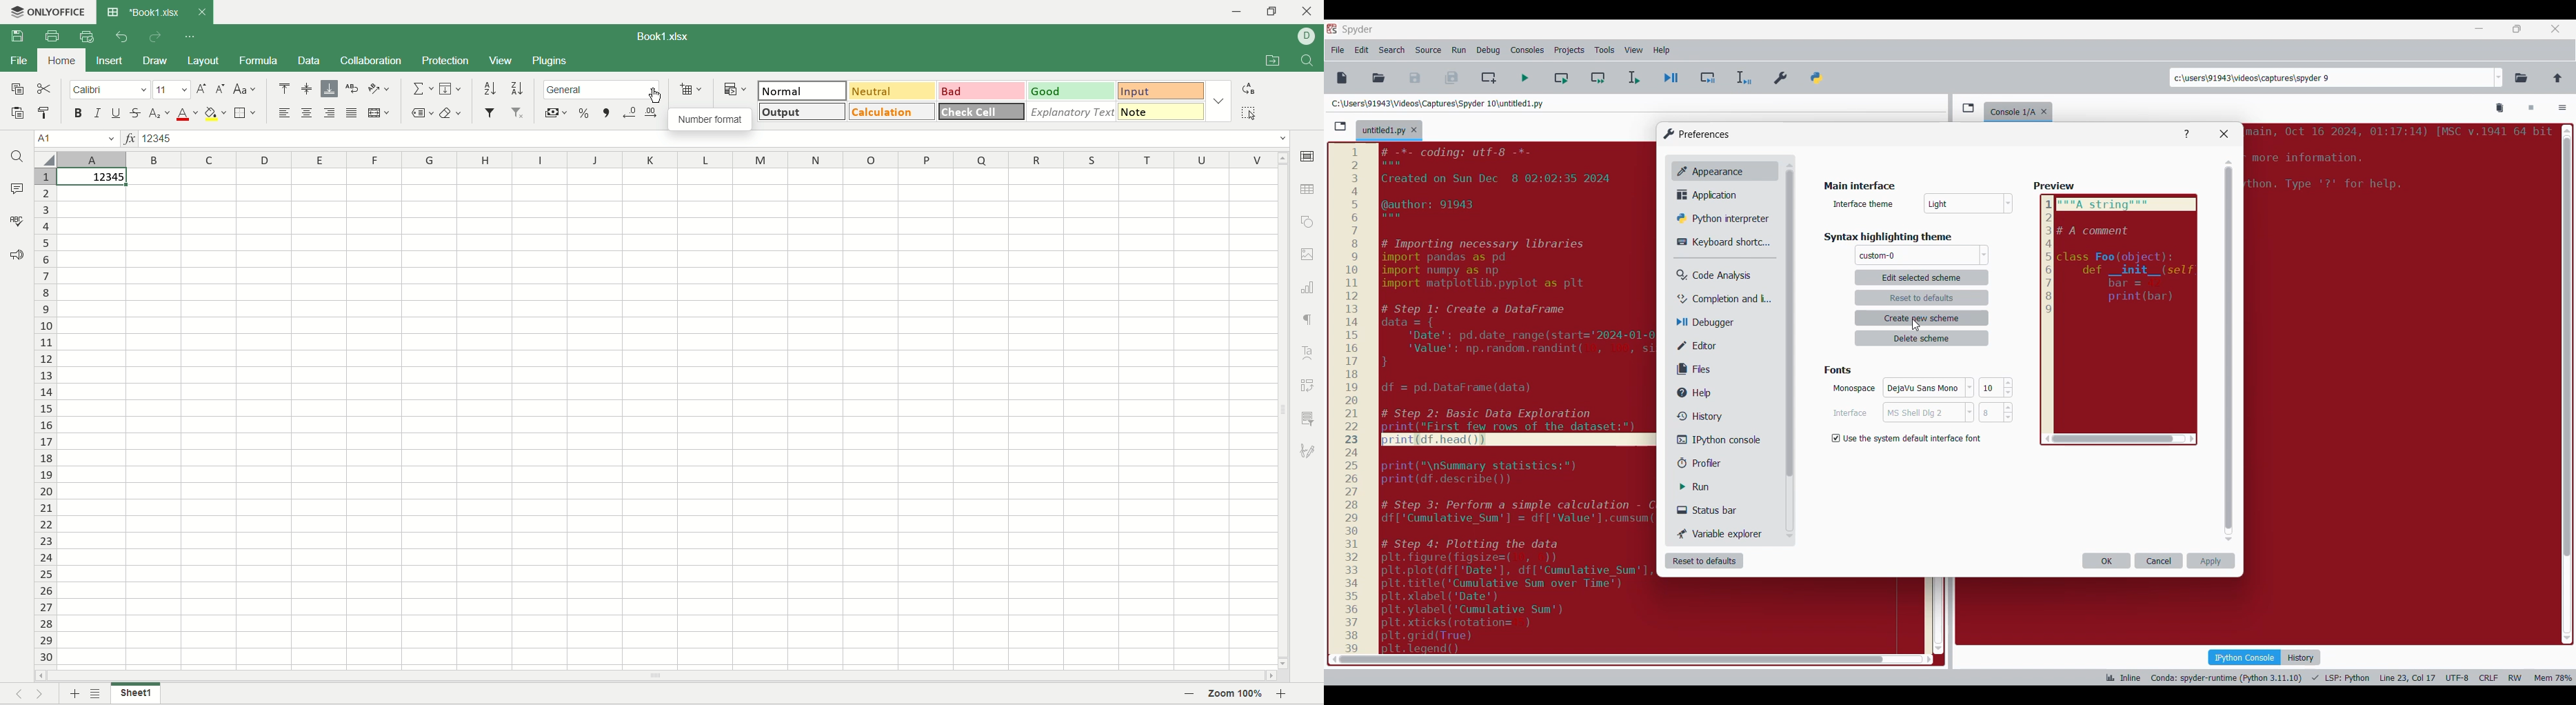  What do you see at coordinates (190, 39) in the screenshot?
I see `quick settings` at bounding box center [190, 39].